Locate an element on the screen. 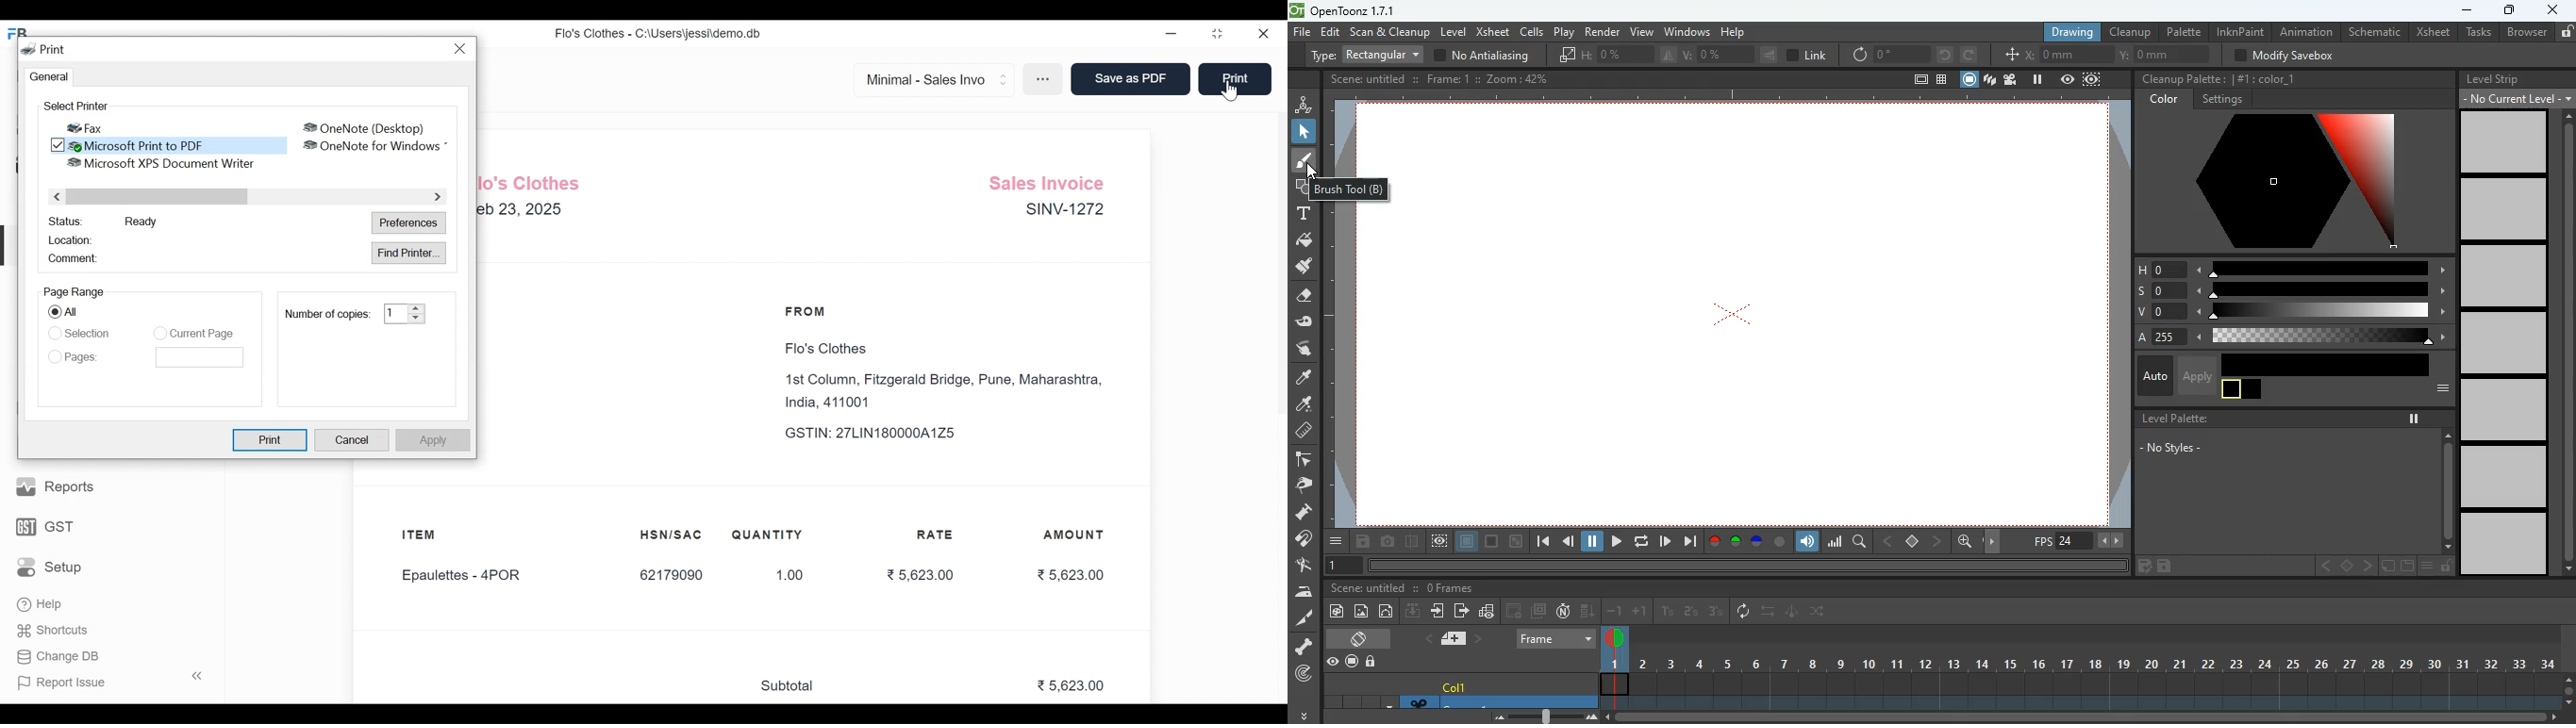 The height and width of the screenshot is (728, 2576). close is located at coordinates (463, 49).